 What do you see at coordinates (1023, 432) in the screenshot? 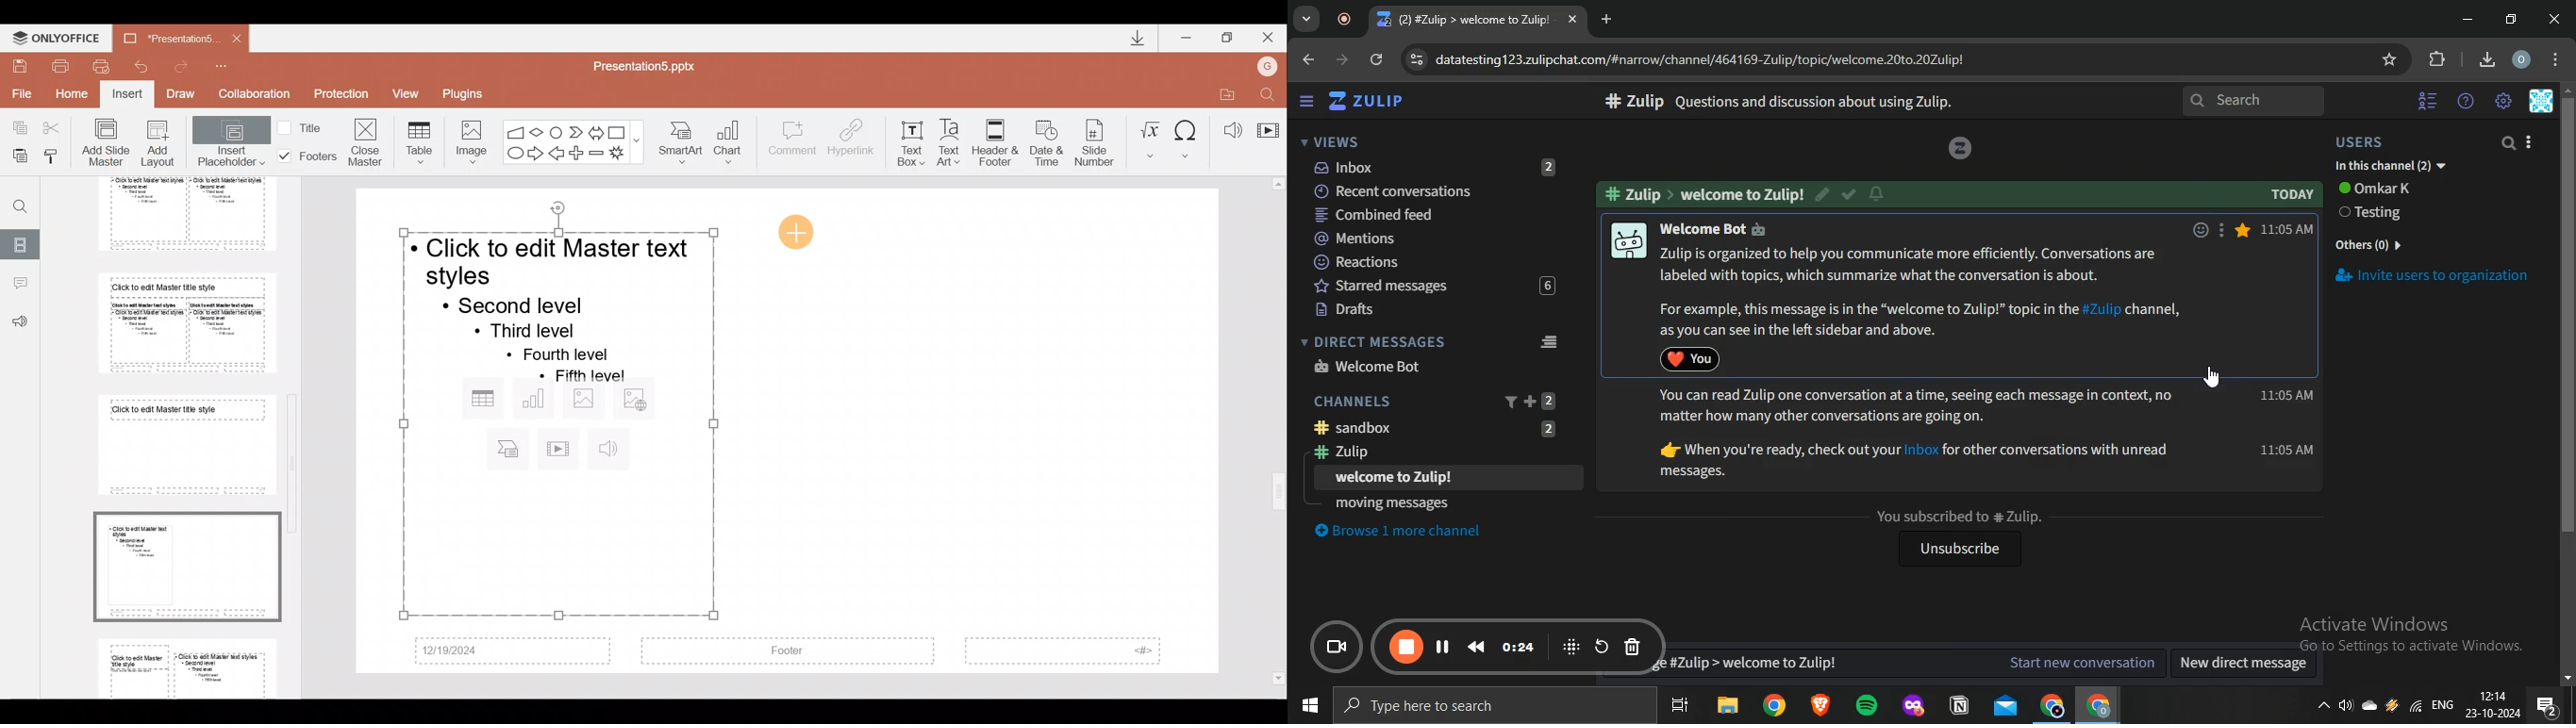
I see `Presentation slide` at bounding box center [1023, 432].